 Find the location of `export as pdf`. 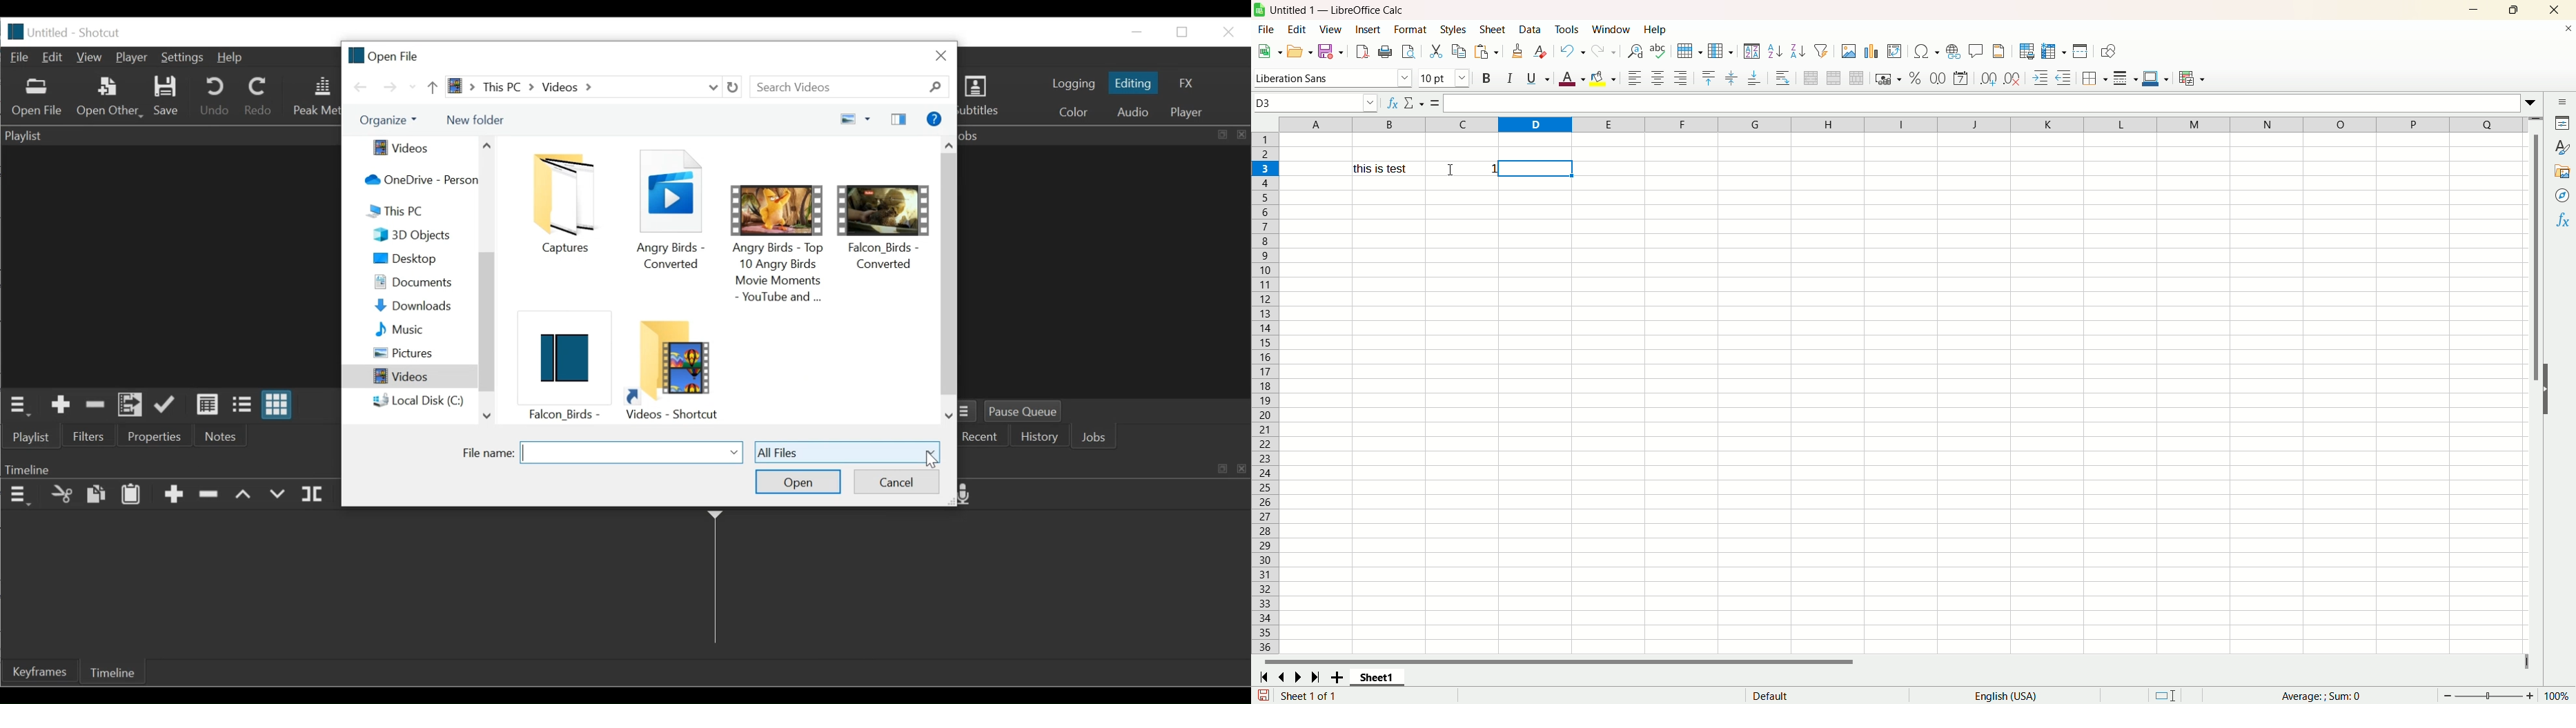

export as pdf is located at coordinates (1361, 52).